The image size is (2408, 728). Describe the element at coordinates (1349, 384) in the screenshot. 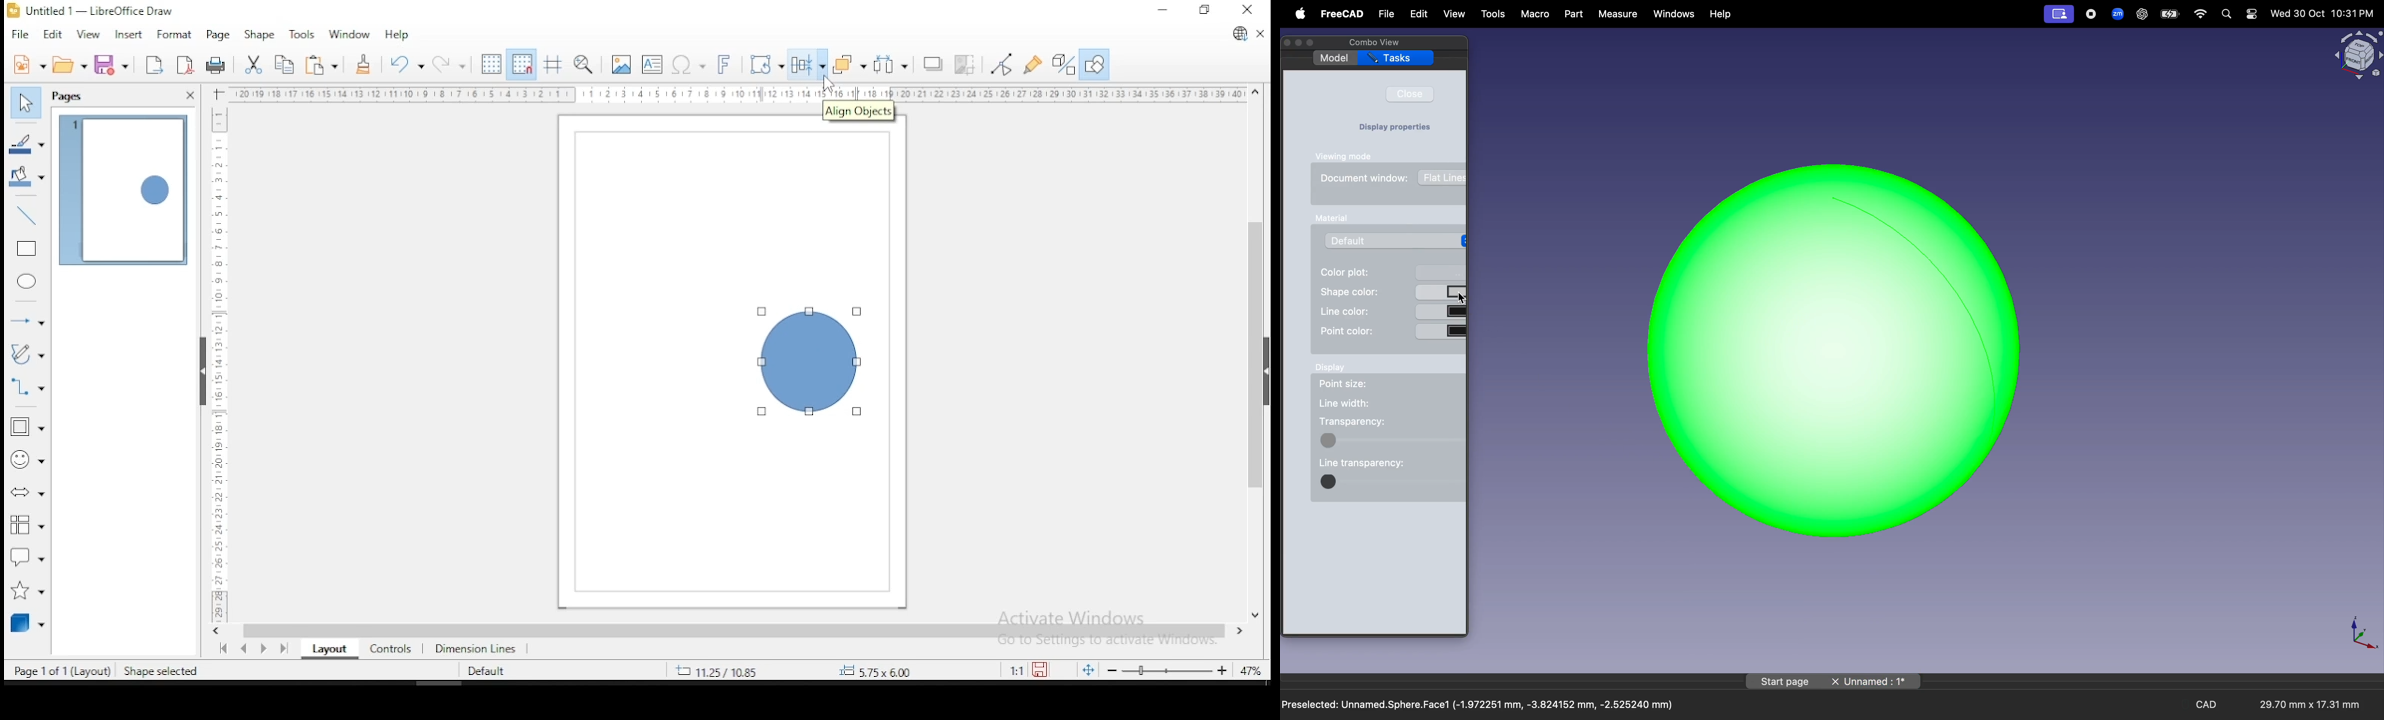

I see `point size` at that location.